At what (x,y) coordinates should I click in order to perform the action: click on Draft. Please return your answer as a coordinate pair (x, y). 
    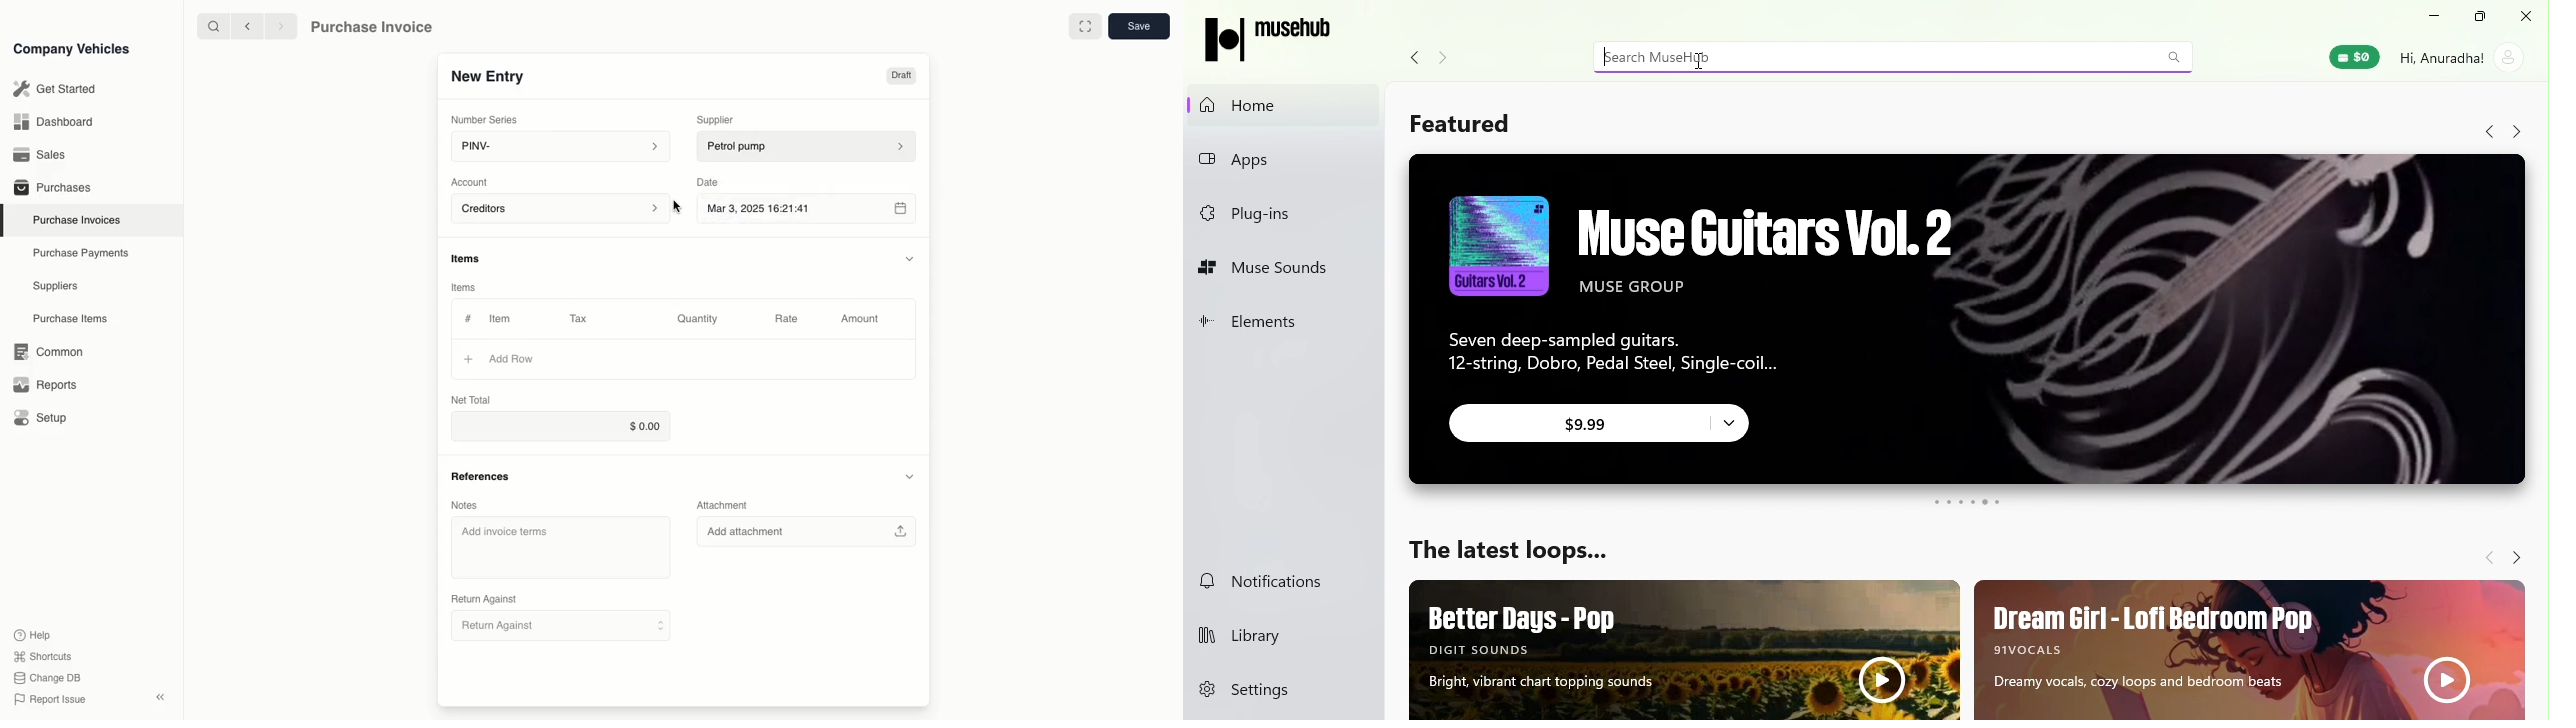
    Looking at the image, I should click on (900, 74).